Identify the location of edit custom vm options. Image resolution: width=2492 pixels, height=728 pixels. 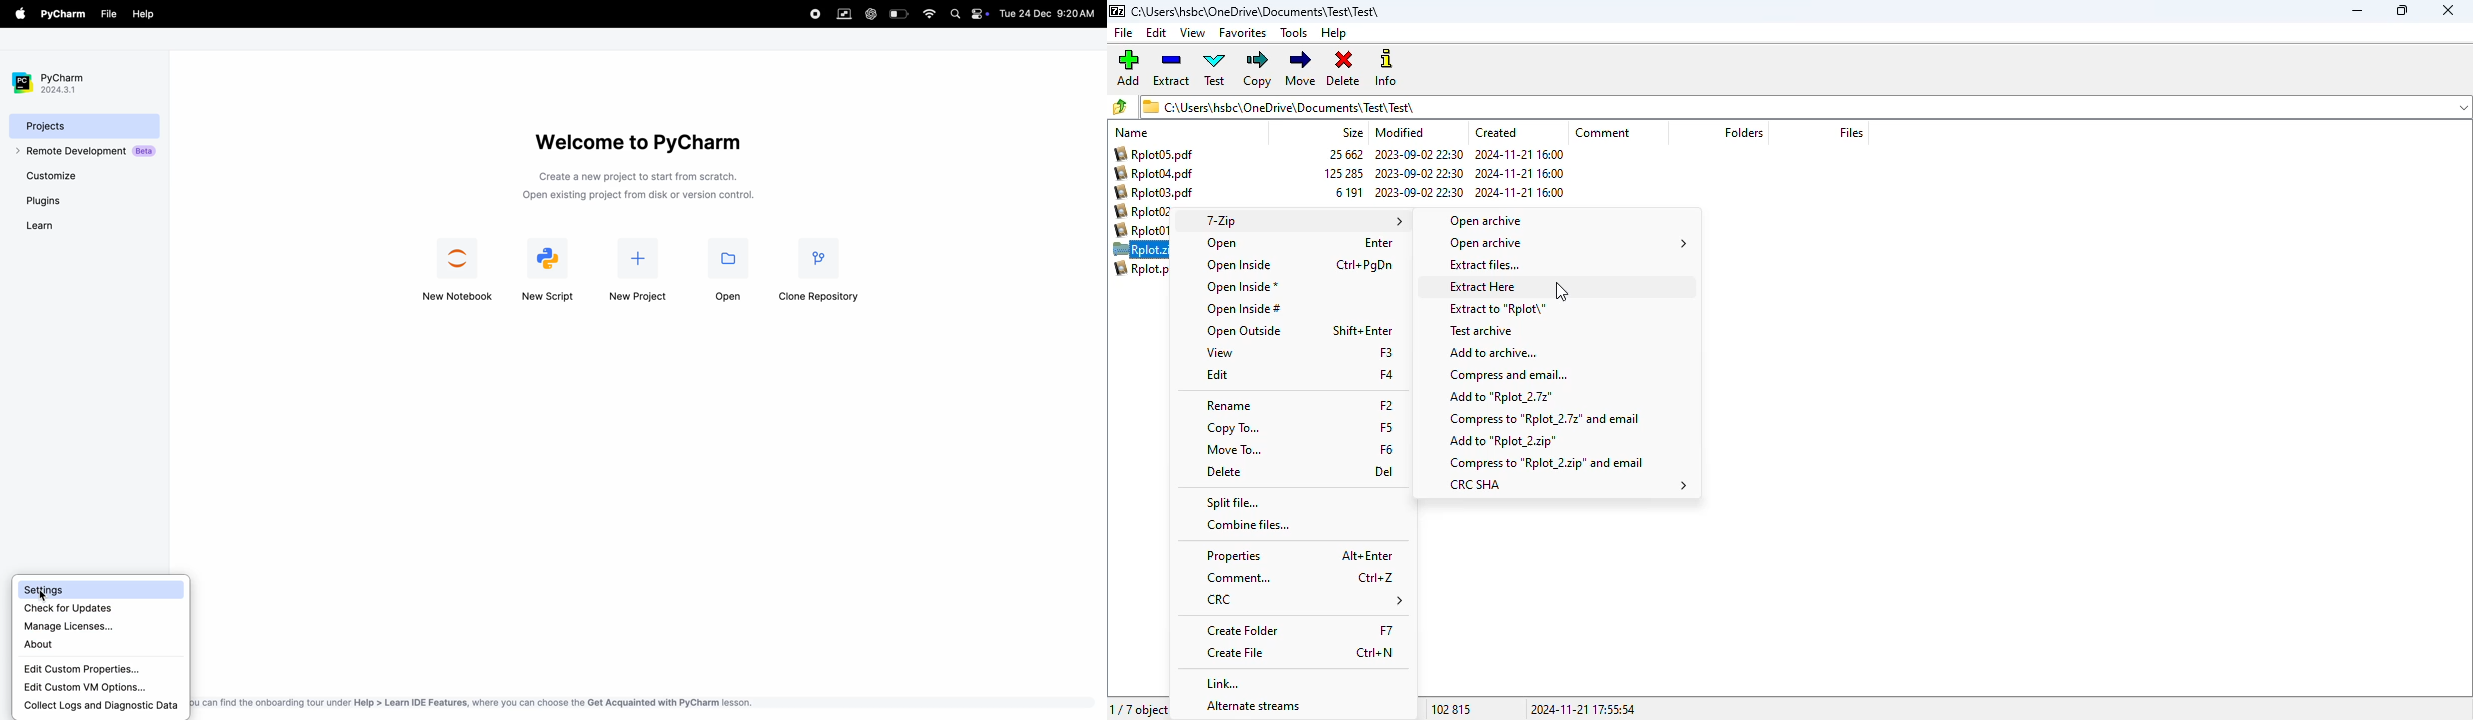
(86, 688).